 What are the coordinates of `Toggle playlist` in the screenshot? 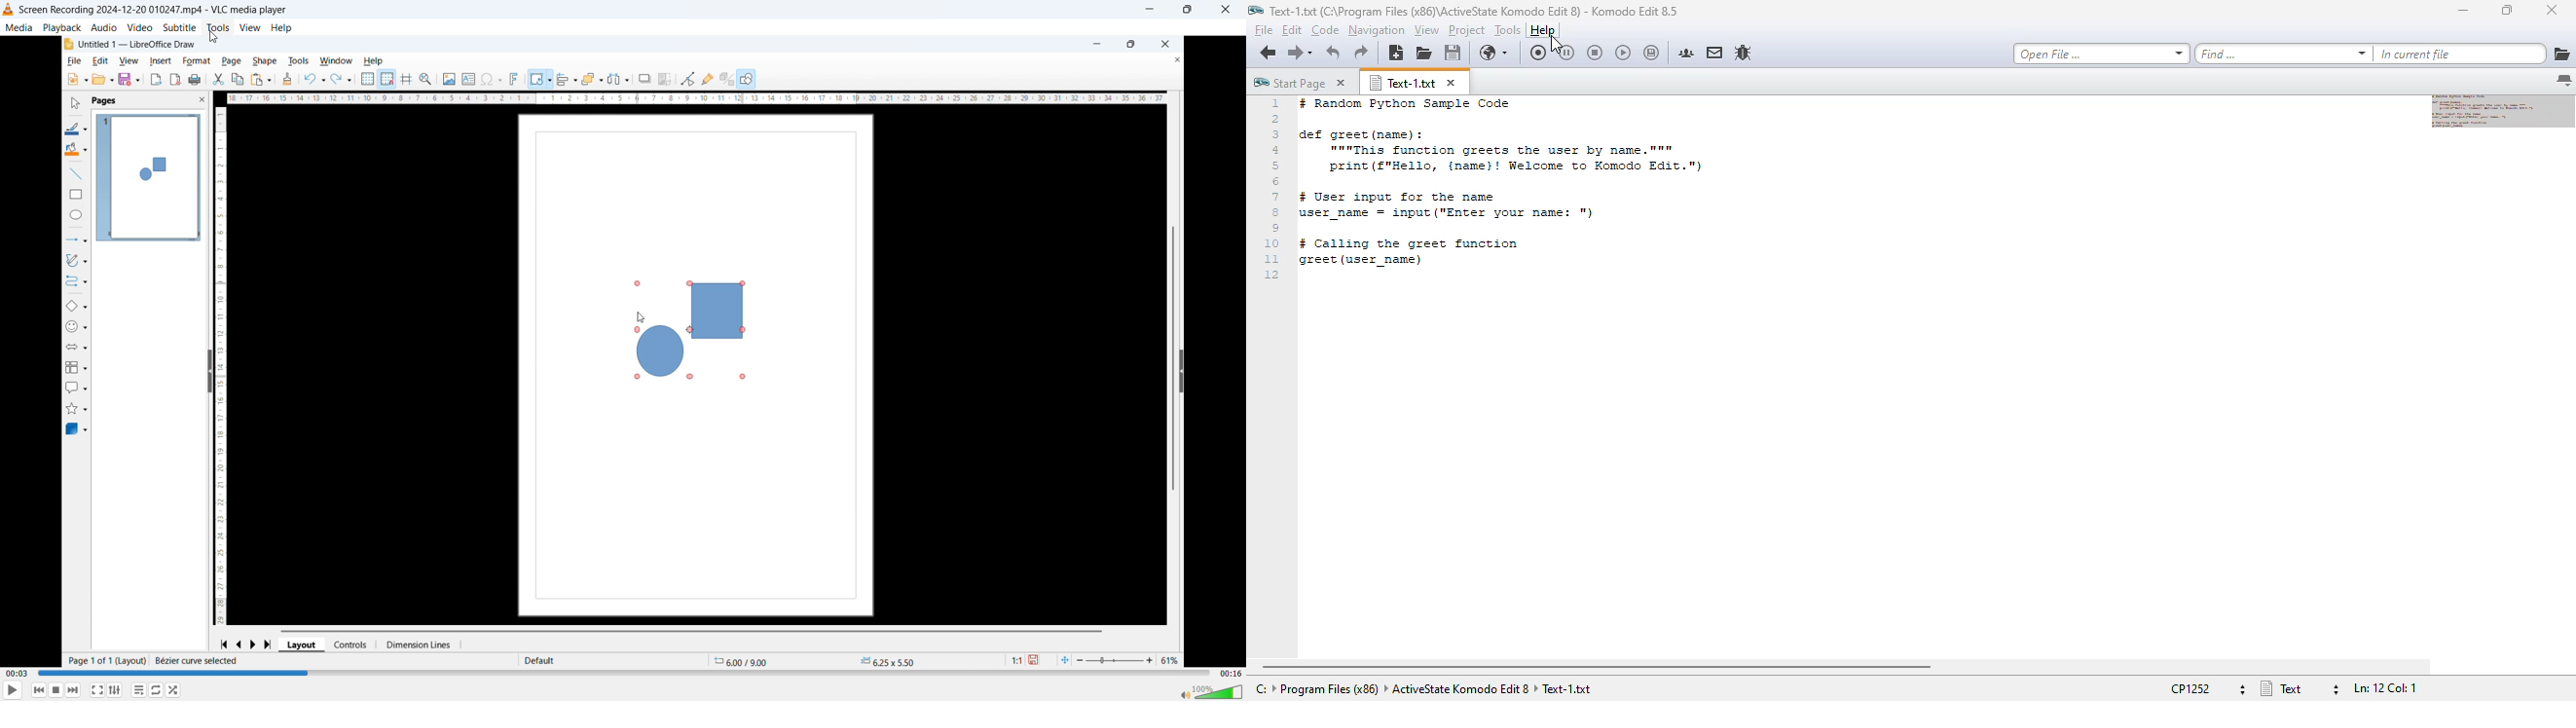 It's located at (139, 690).